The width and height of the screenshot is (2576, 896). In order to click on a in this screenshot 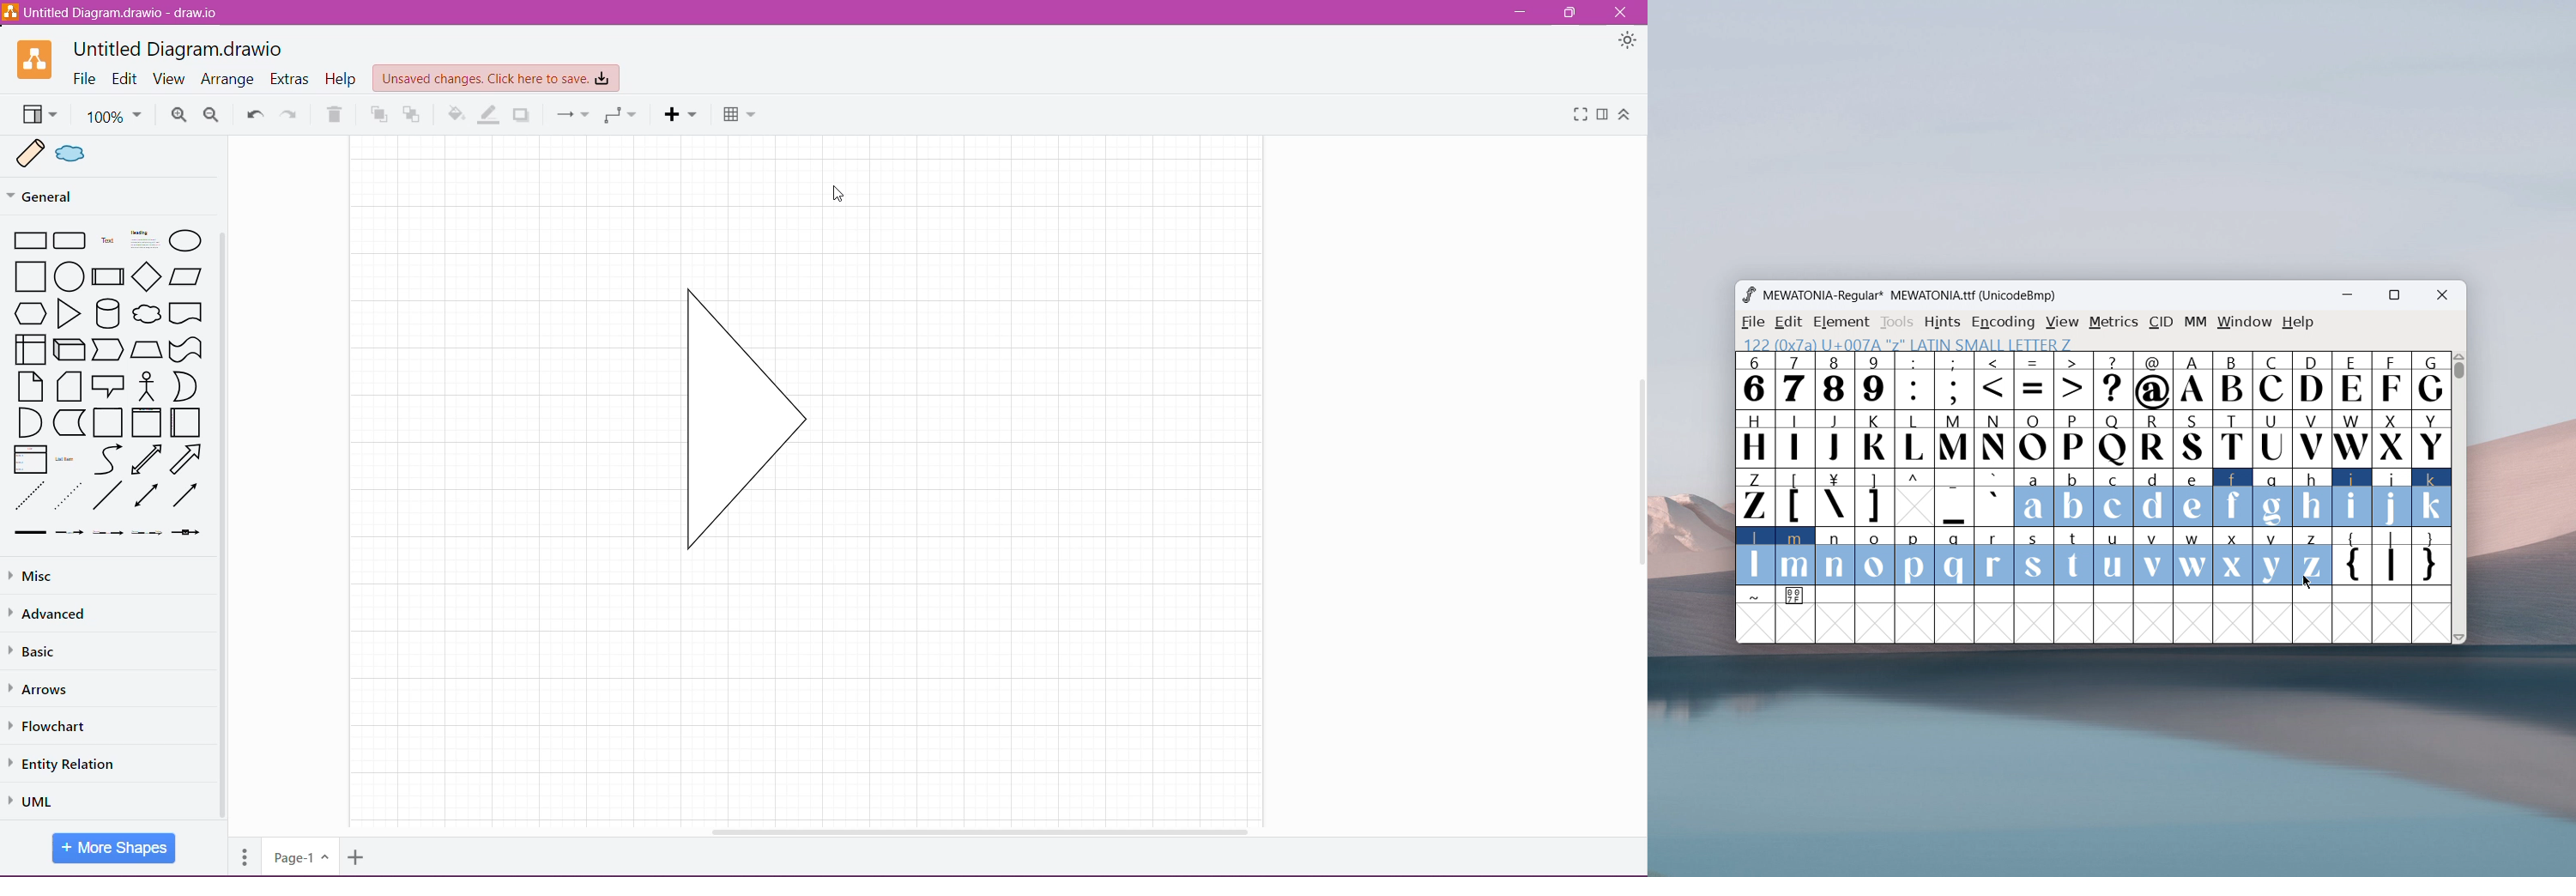, I will do `click(2033, 499)`.